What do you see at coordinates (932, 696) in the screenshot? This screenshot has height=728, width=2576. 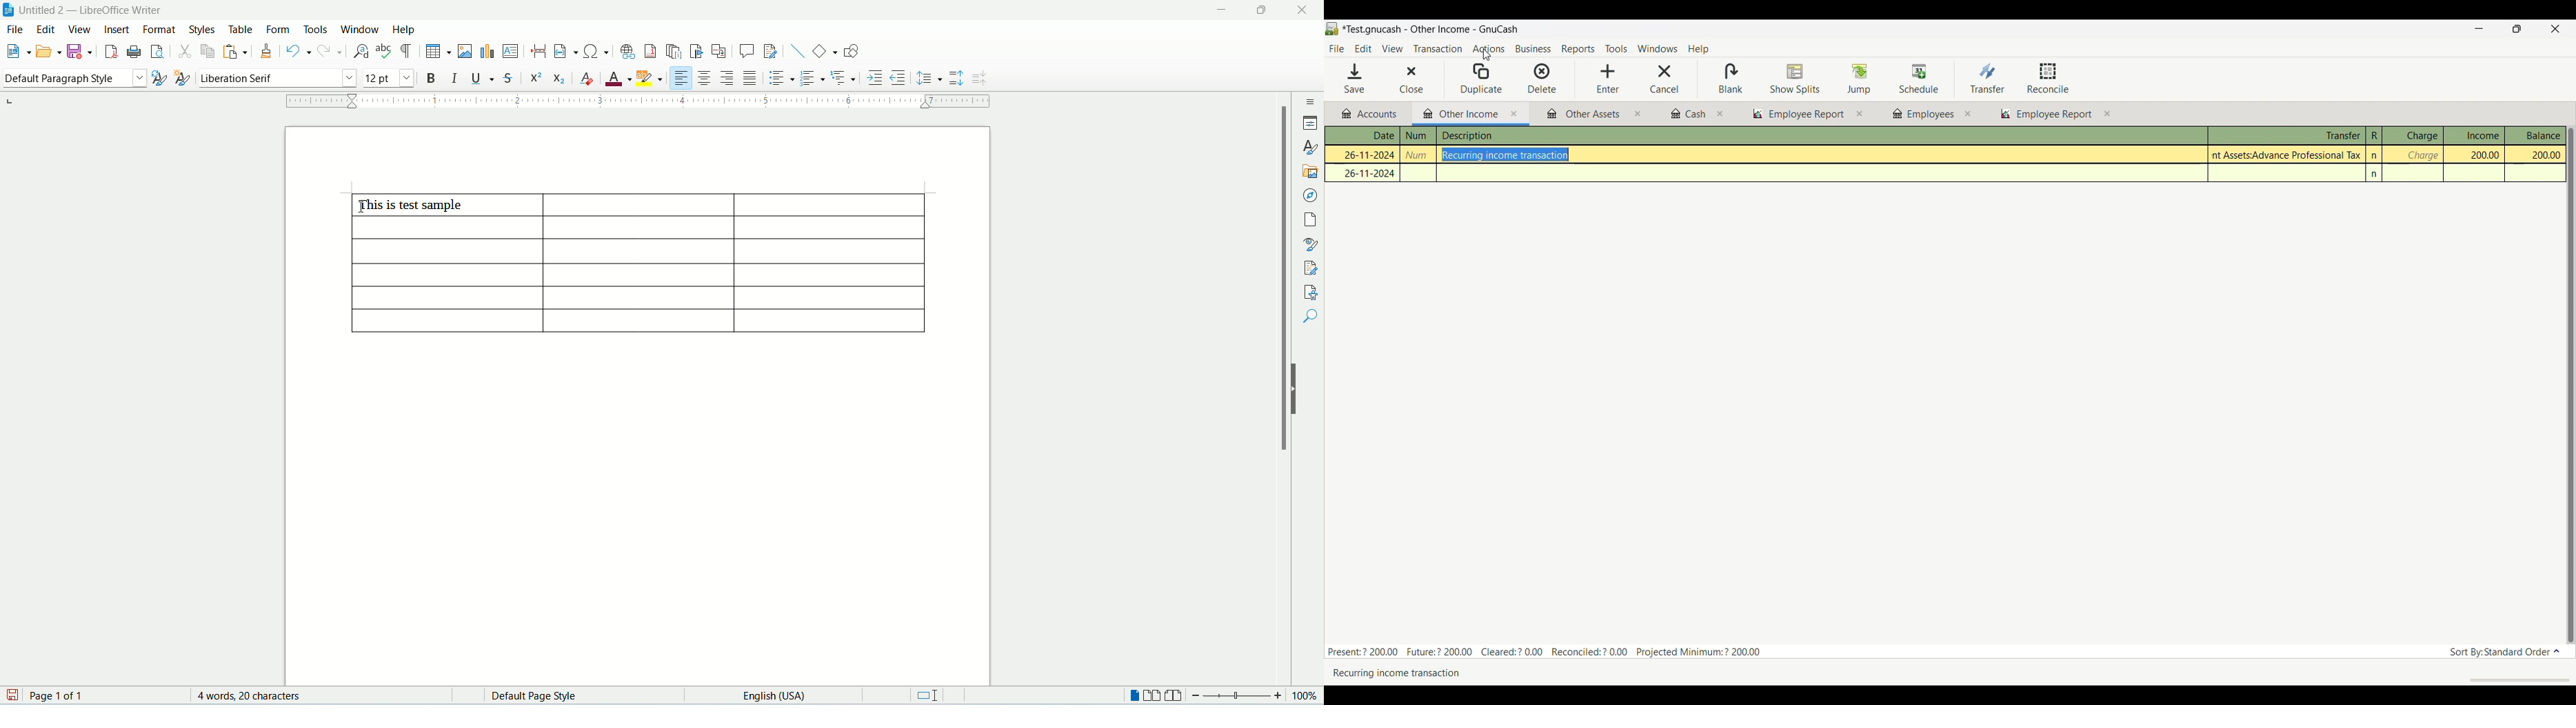 I see `standard selection` at bounding box center [932, 696].